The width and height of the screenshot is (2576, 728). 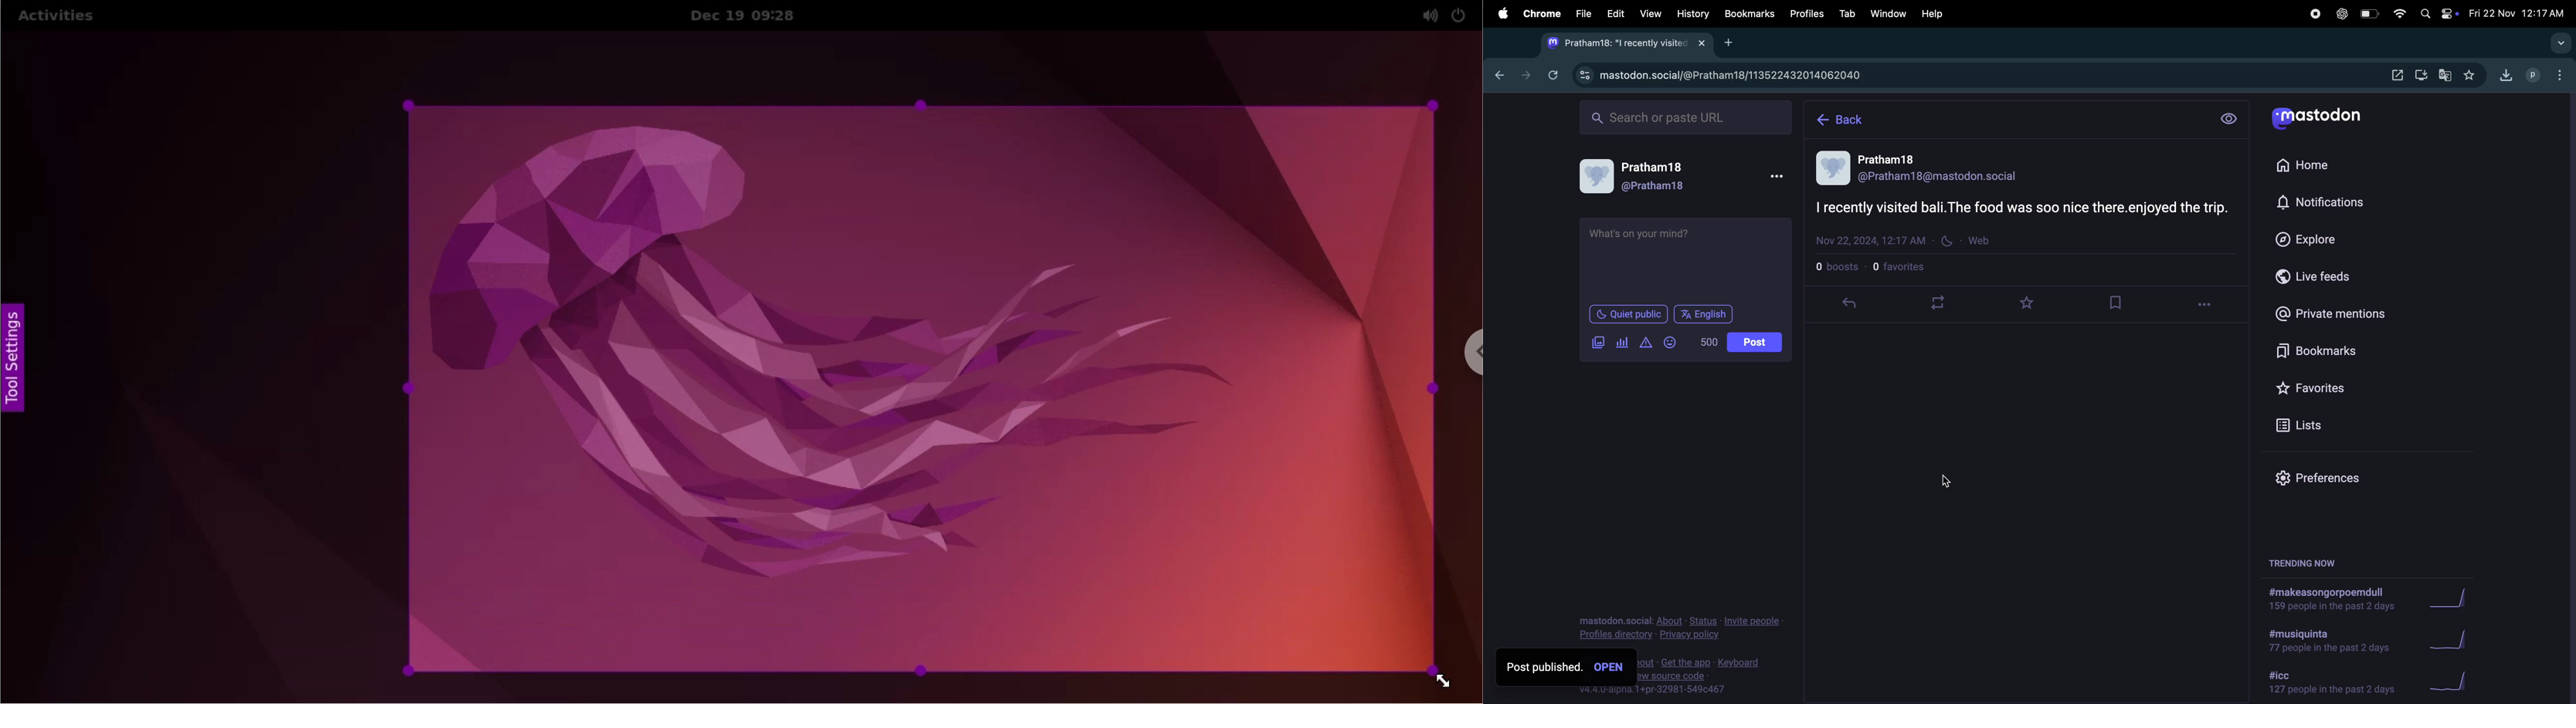 What do you see at coordinates (1935, 13) in the screenshot?
I see `help` at bounding box center [1935, 13].